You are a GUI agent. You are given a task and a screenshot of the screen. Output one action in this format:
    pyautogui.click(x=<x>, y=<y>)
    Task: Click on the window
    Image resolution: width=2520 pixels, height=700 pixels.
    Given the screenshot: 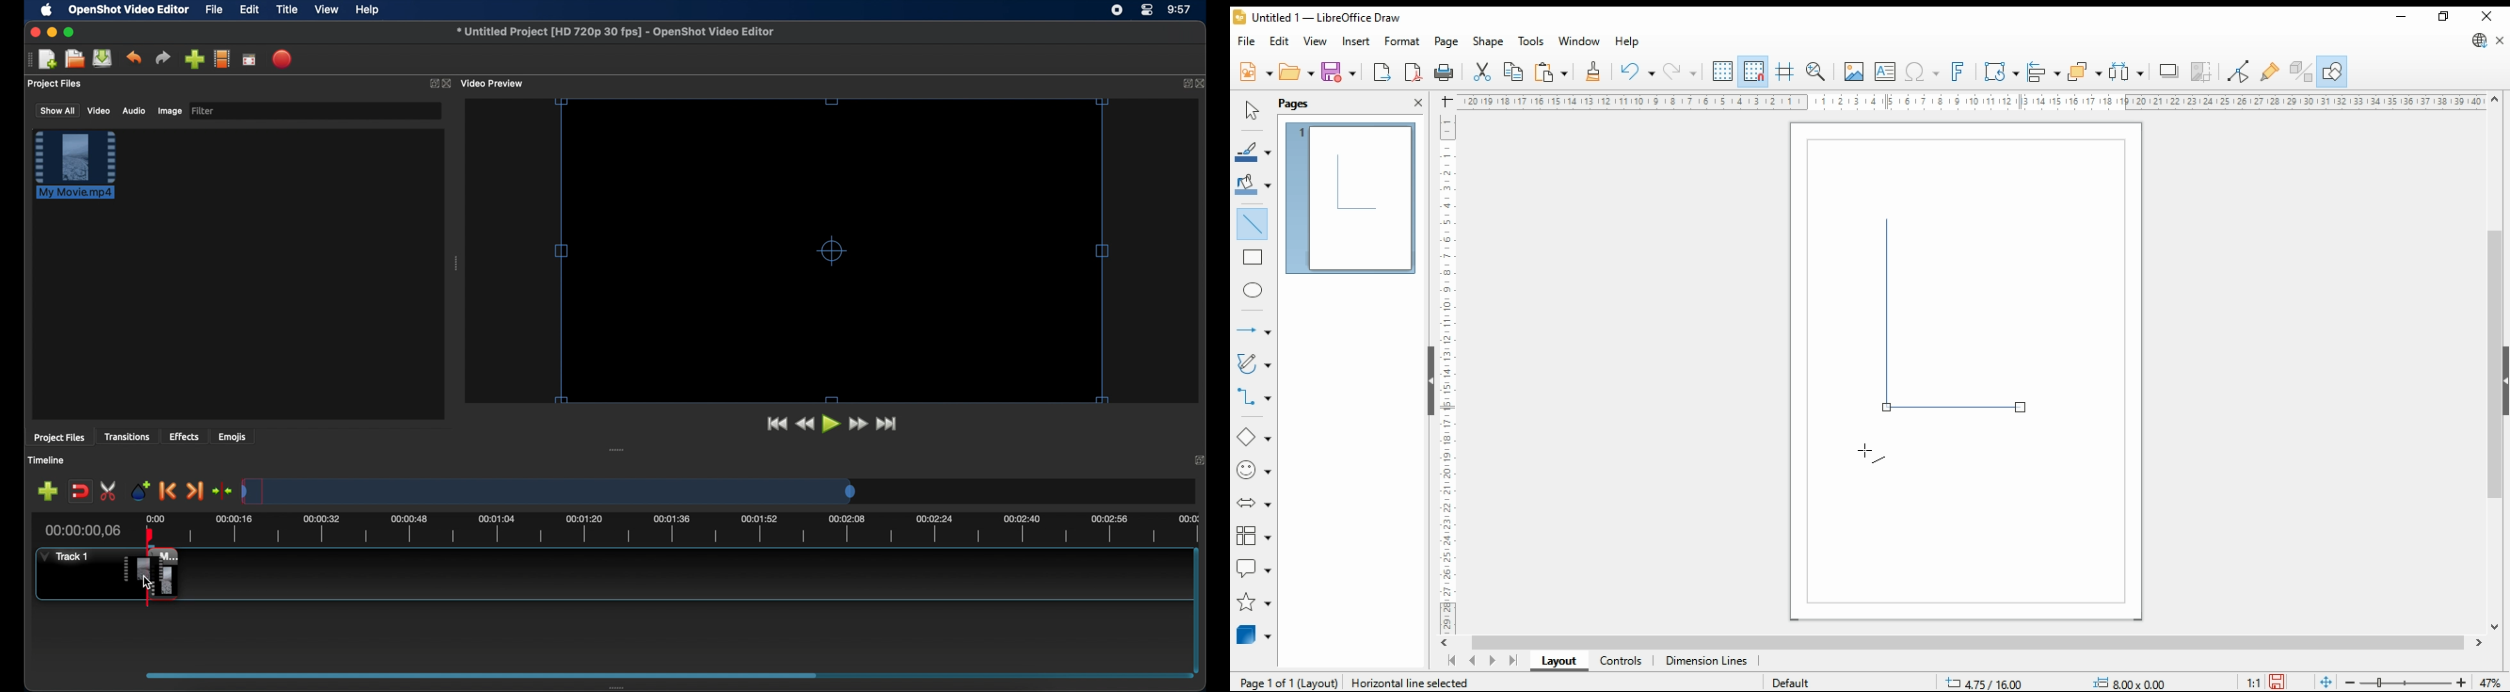 What is the action you would take?
    pyautogui.click(x=1580, y=43)
    